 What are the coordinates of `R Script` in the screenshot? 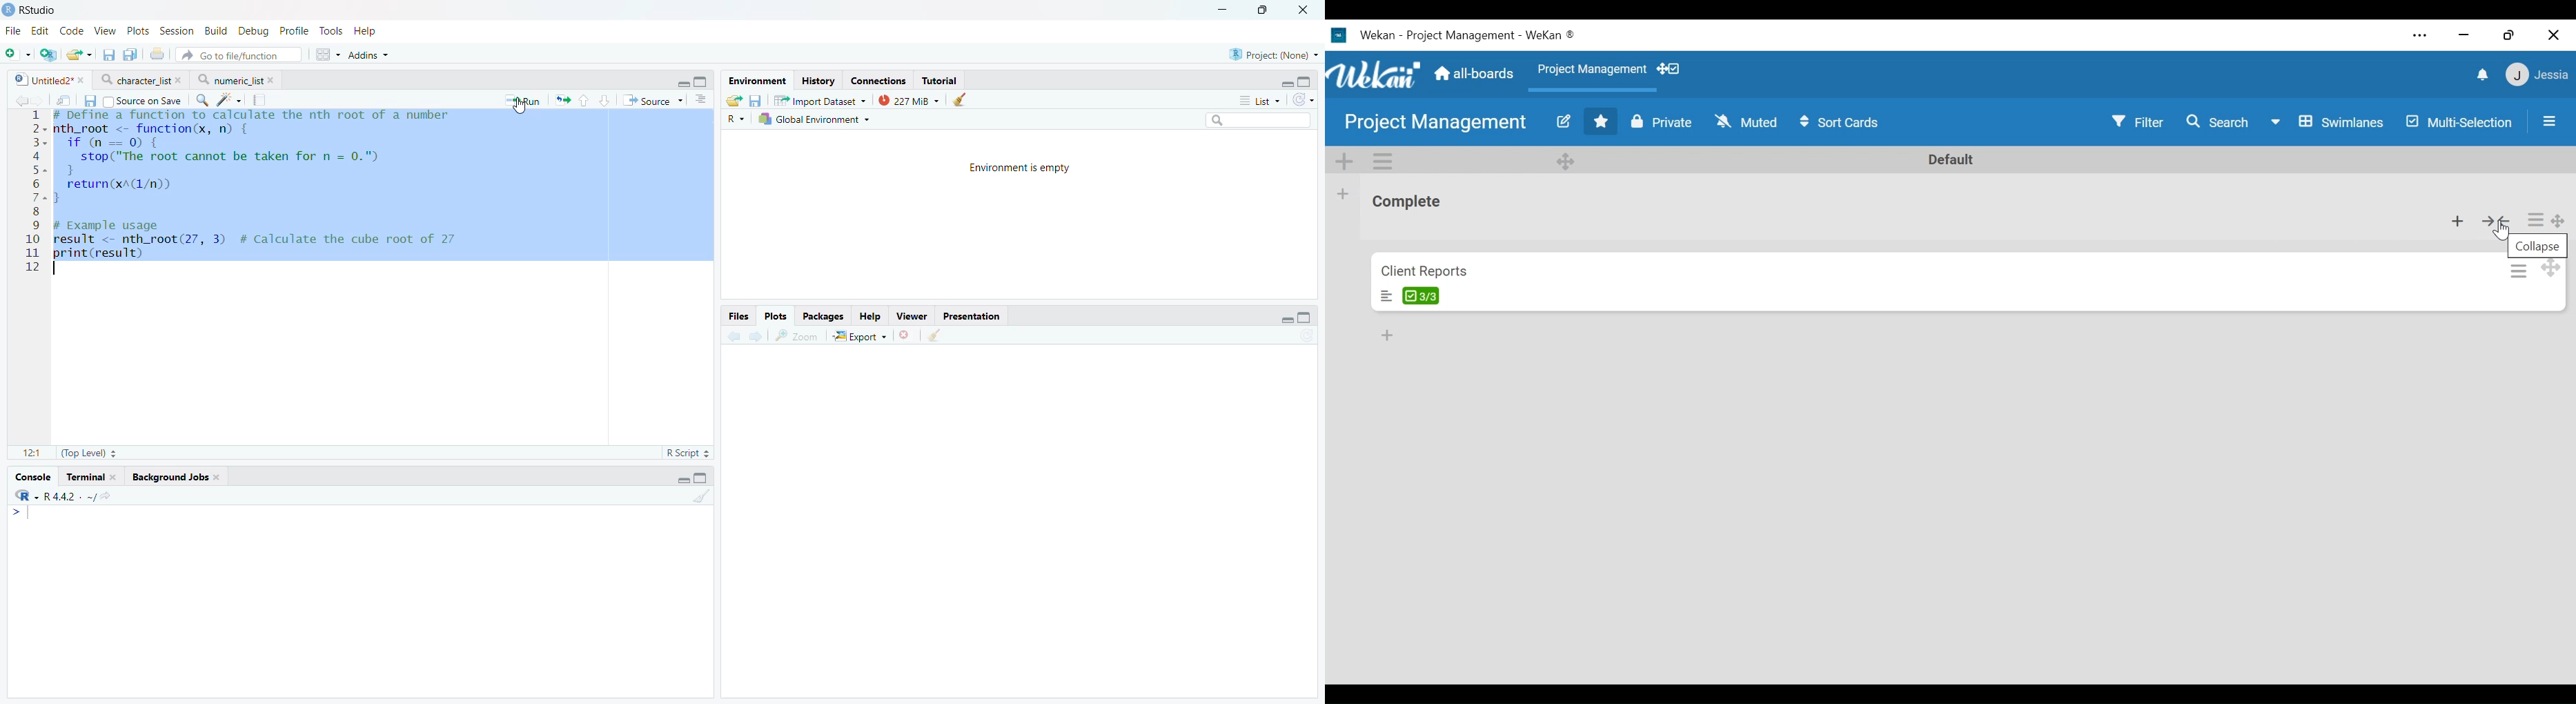 It's located at (689, 453).